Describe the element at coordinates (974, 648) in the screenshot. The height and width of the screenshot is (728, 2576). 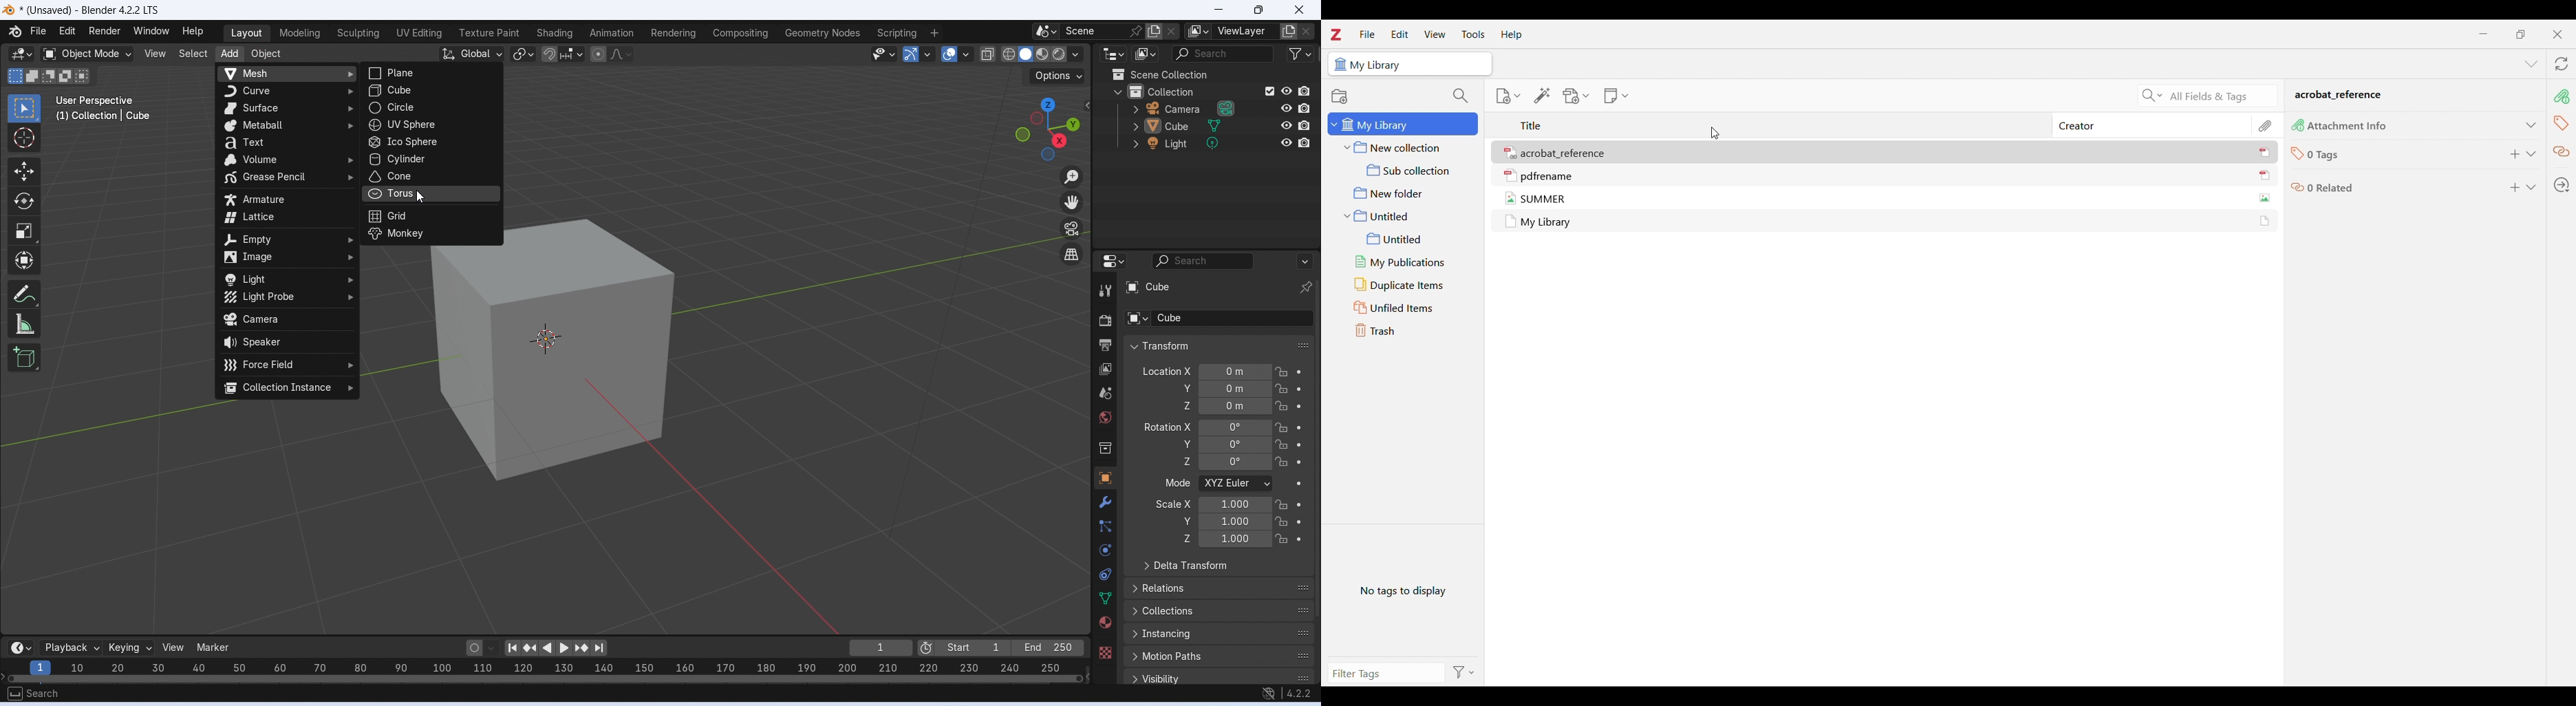
I see `Start 1` at that location.